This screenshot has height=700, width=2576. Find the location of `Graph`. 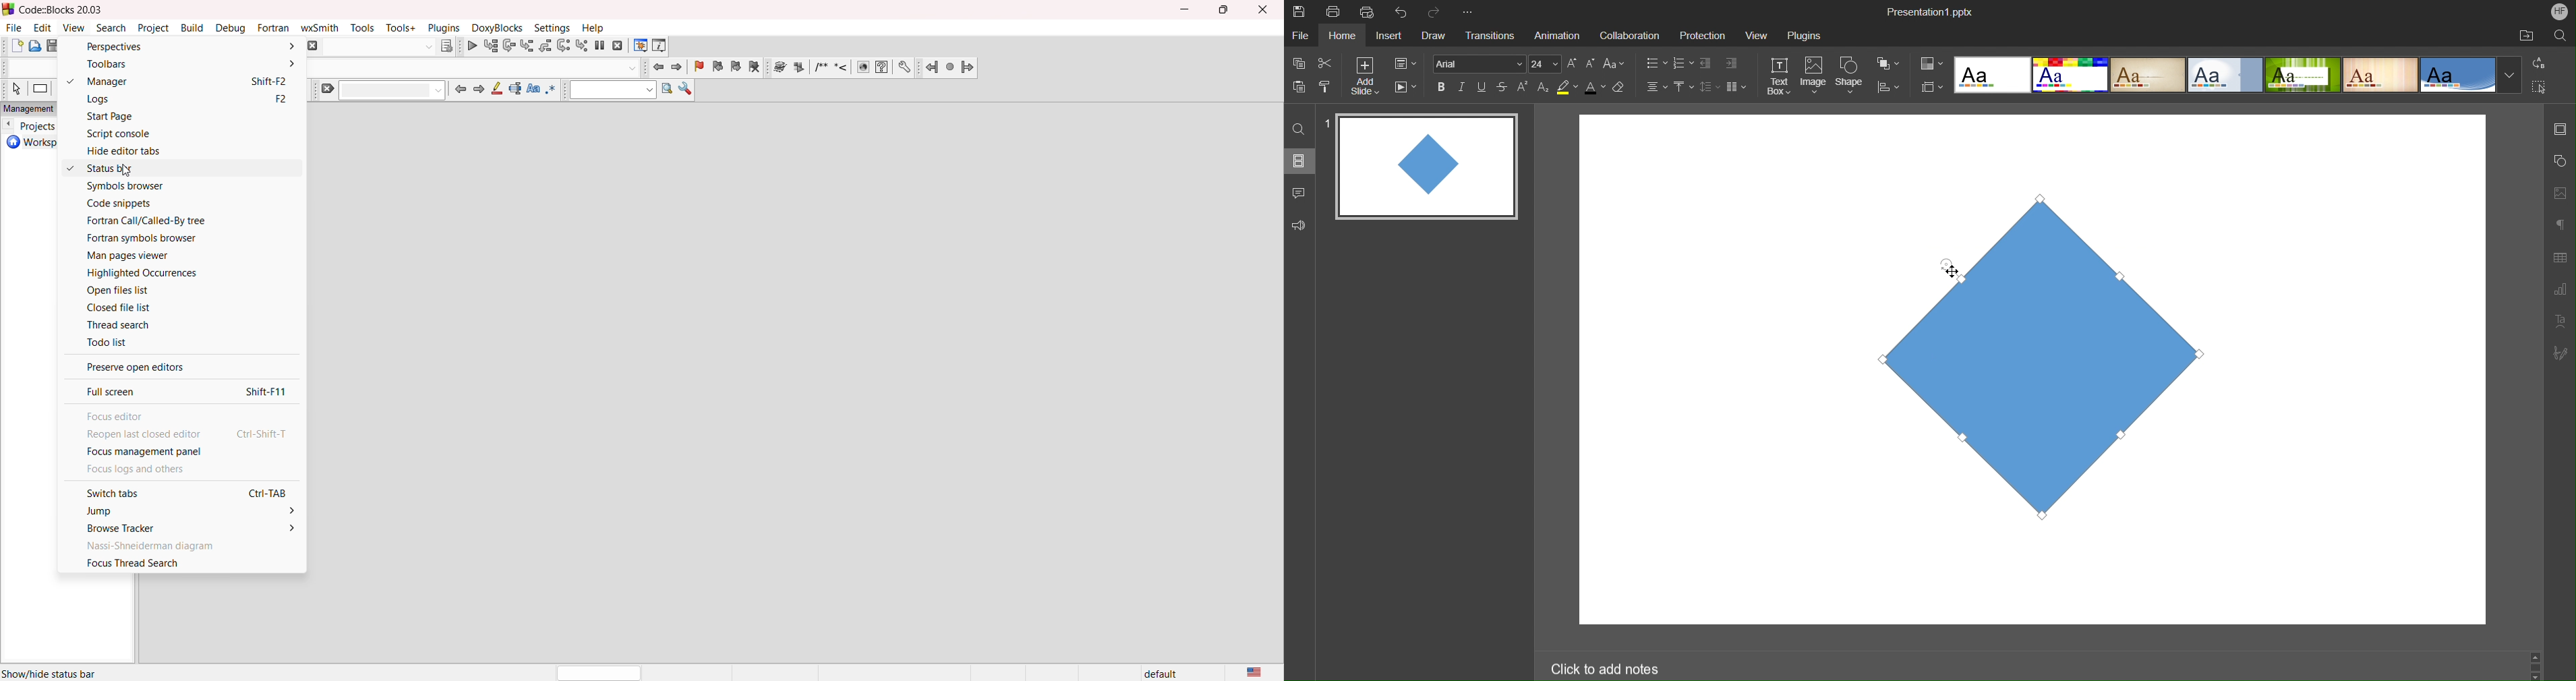

Graph is located at coordinates (2560, 291).